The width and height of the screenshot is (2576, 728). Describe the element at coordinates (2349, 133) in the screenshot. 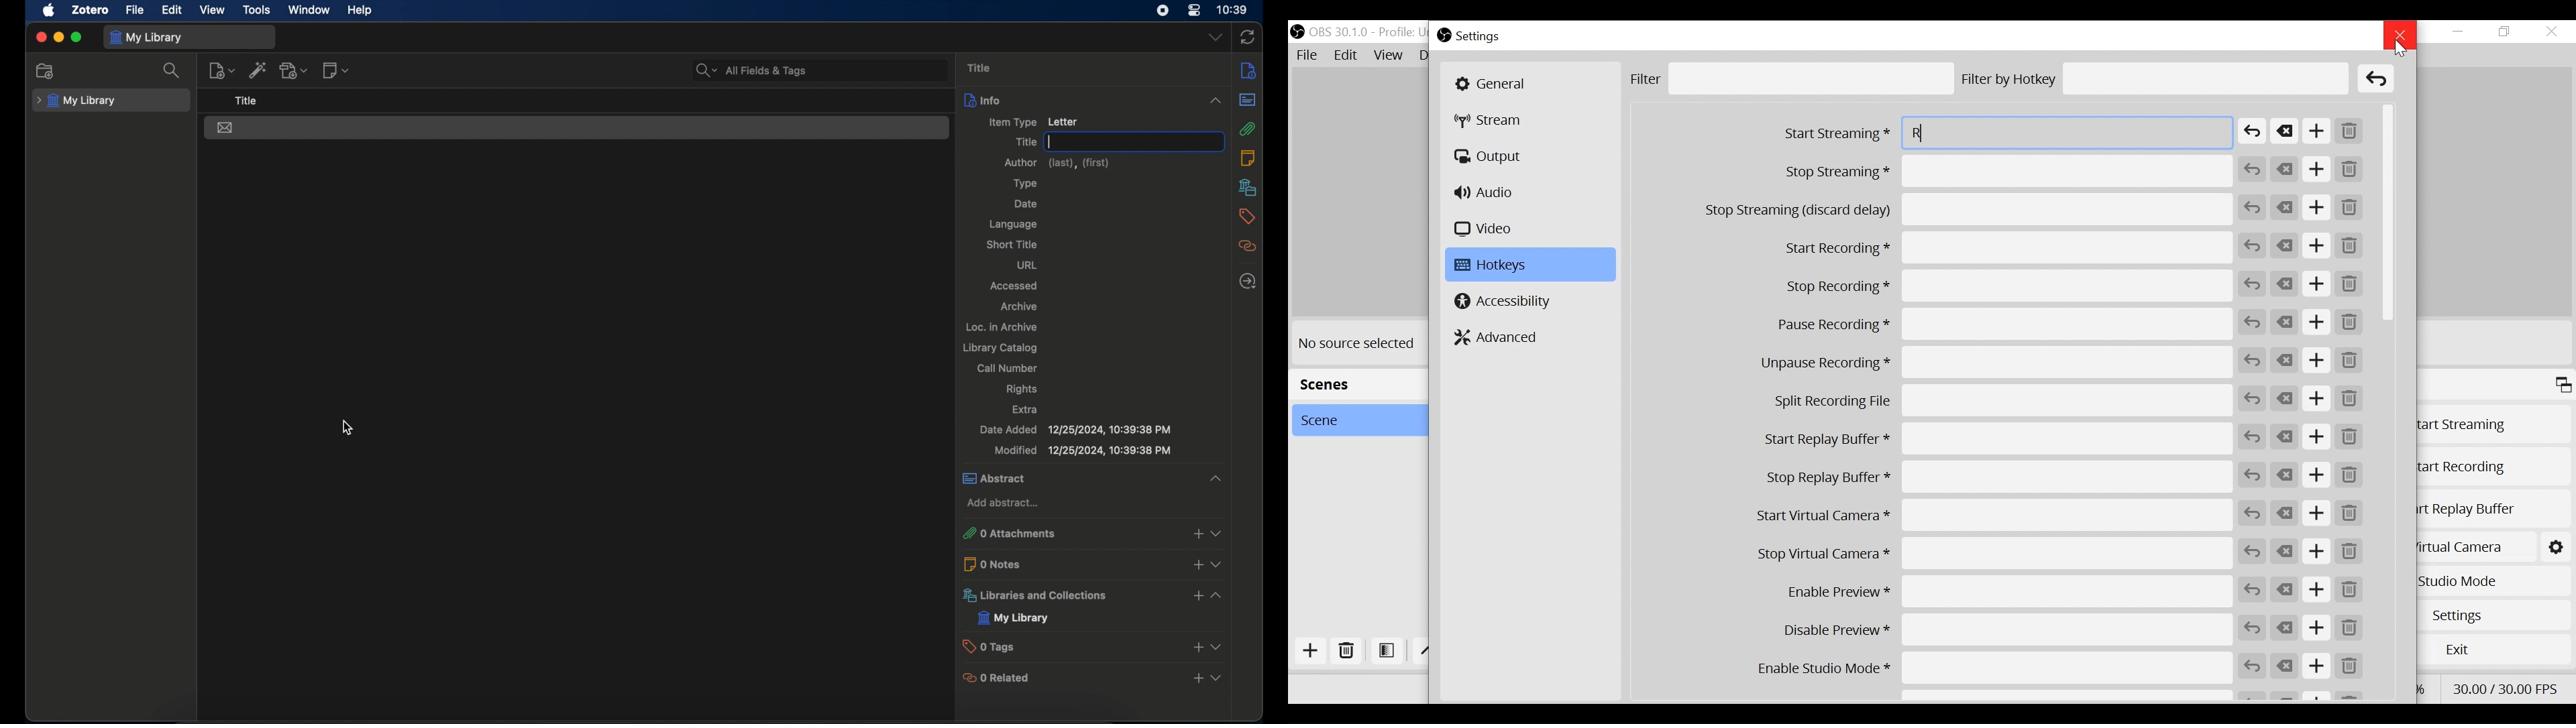

I see `Remove` at that location.